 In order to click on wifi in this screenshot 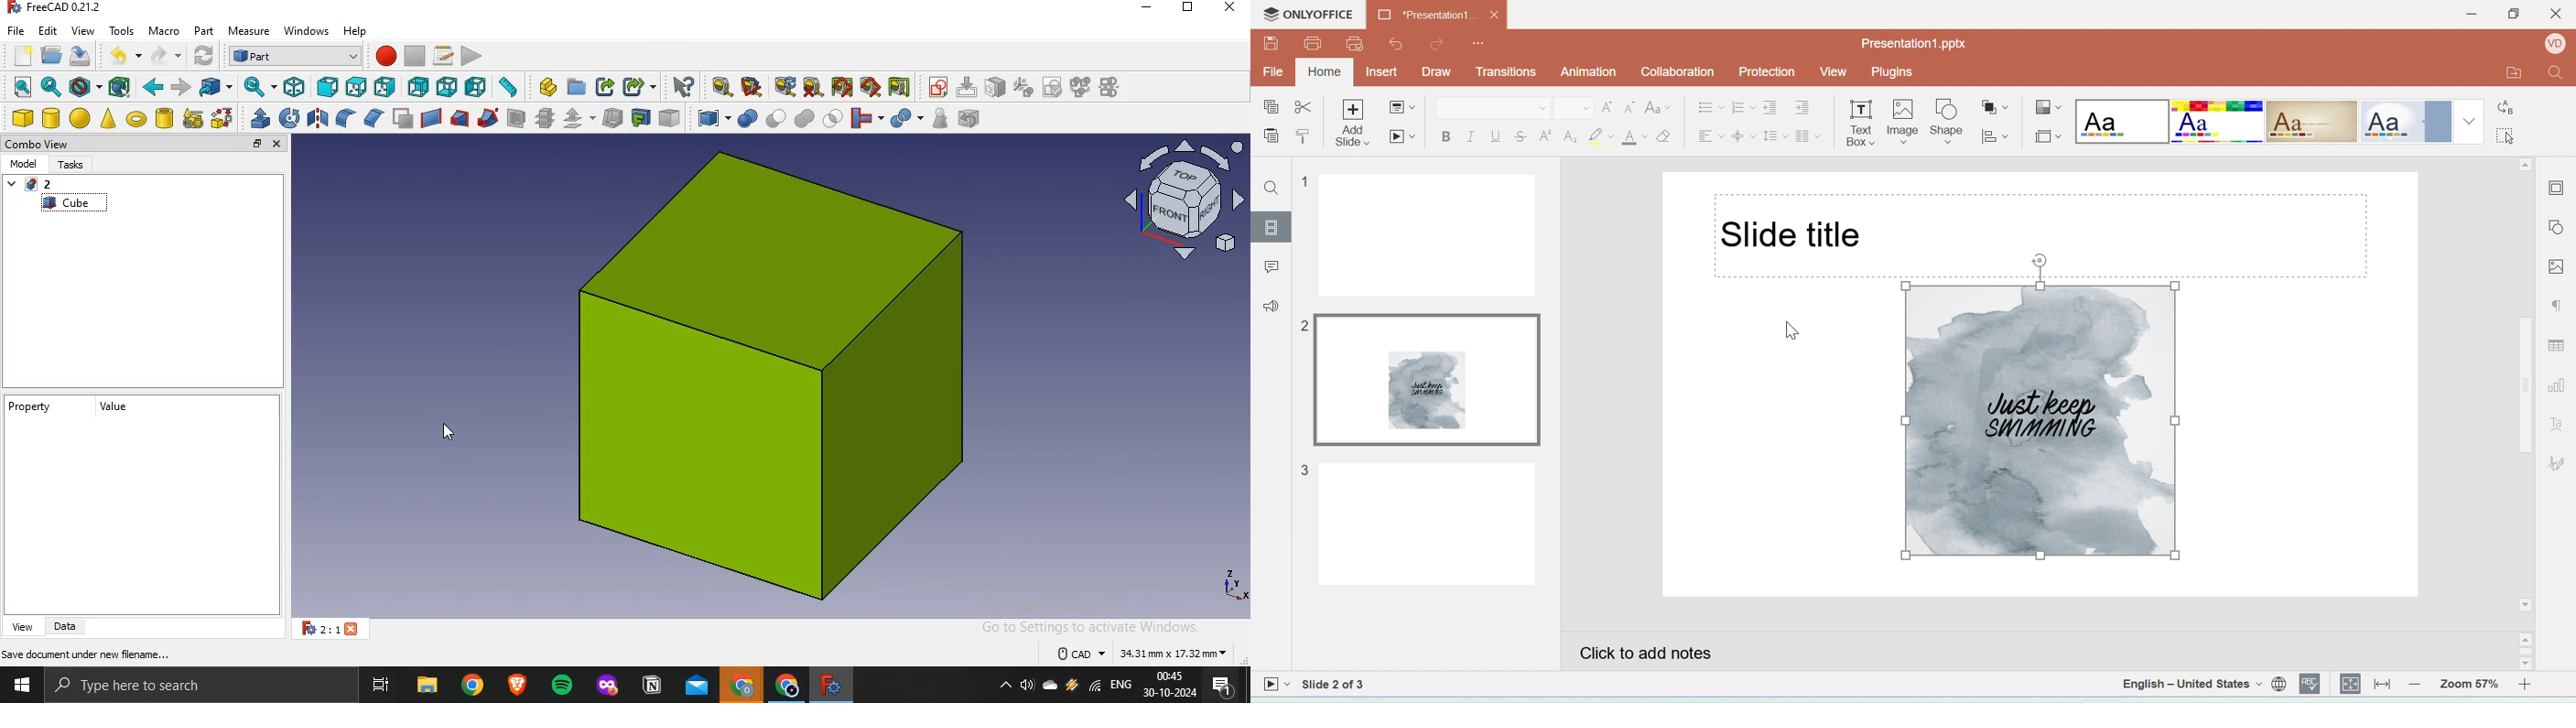, I will do `click(1096, 686)`.